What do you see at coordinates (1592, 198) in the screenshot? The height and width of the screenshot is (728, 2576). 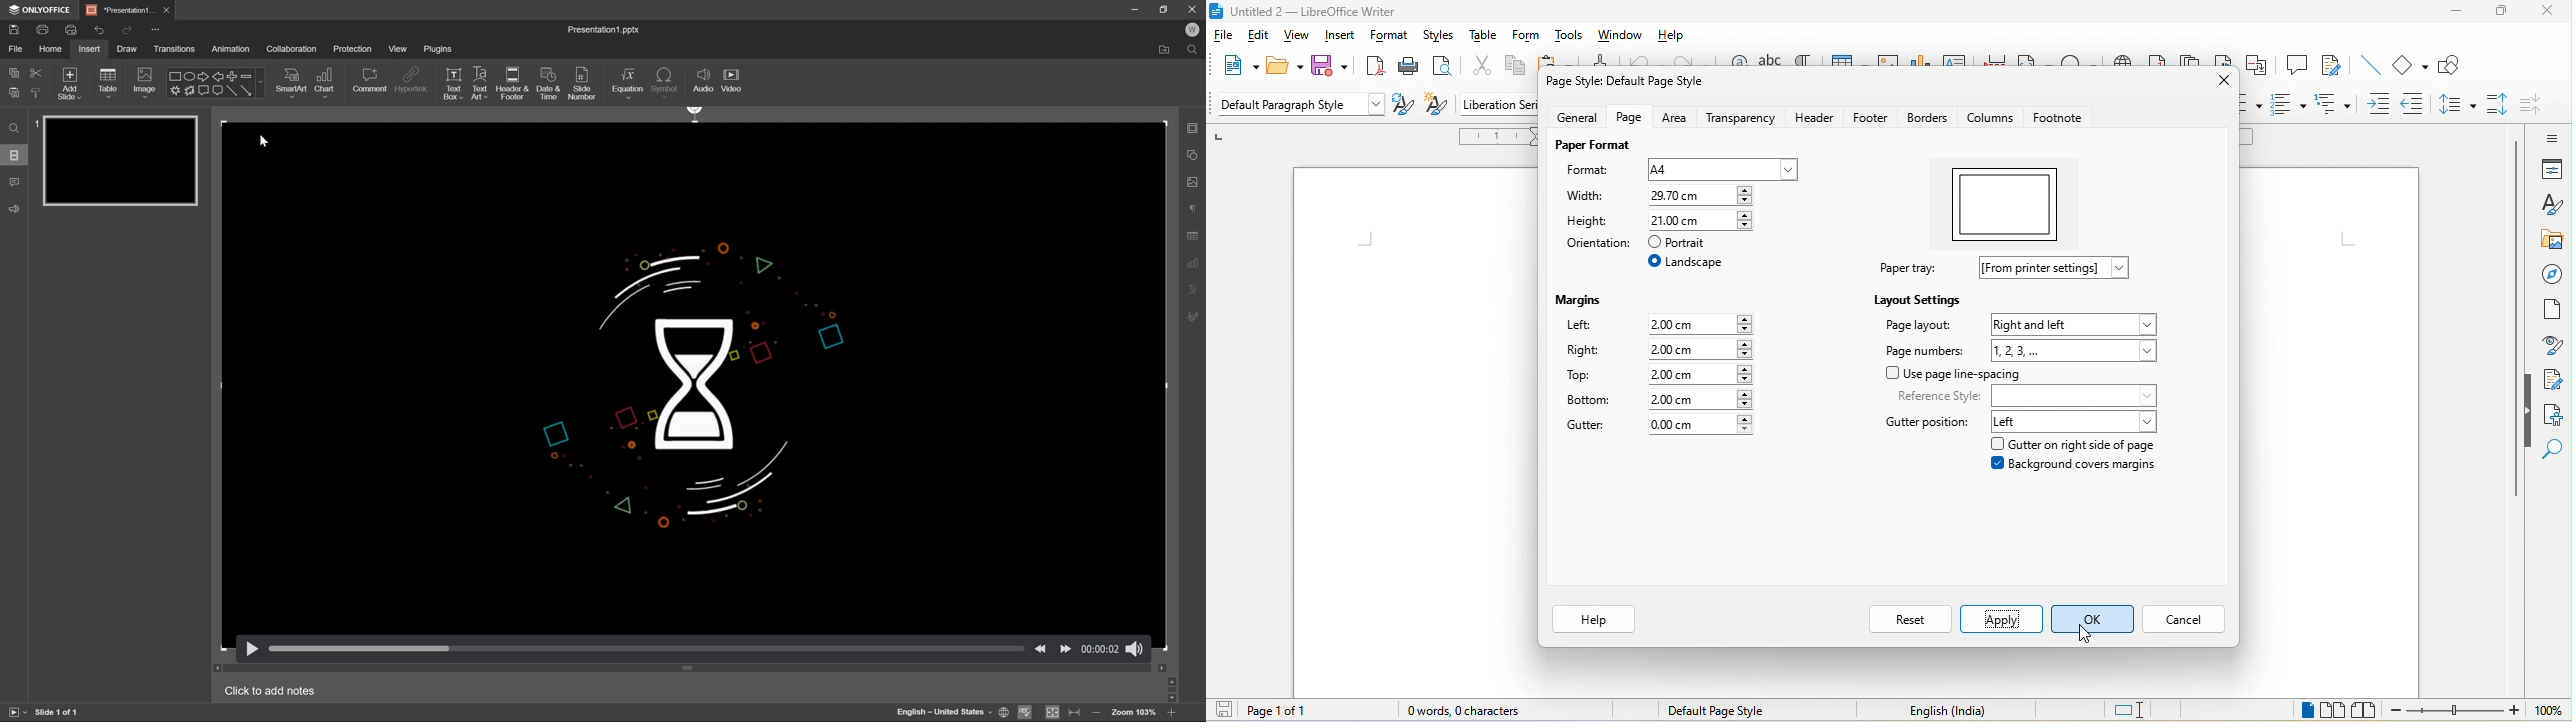 I see `width` at bounding box center [1592, 198].